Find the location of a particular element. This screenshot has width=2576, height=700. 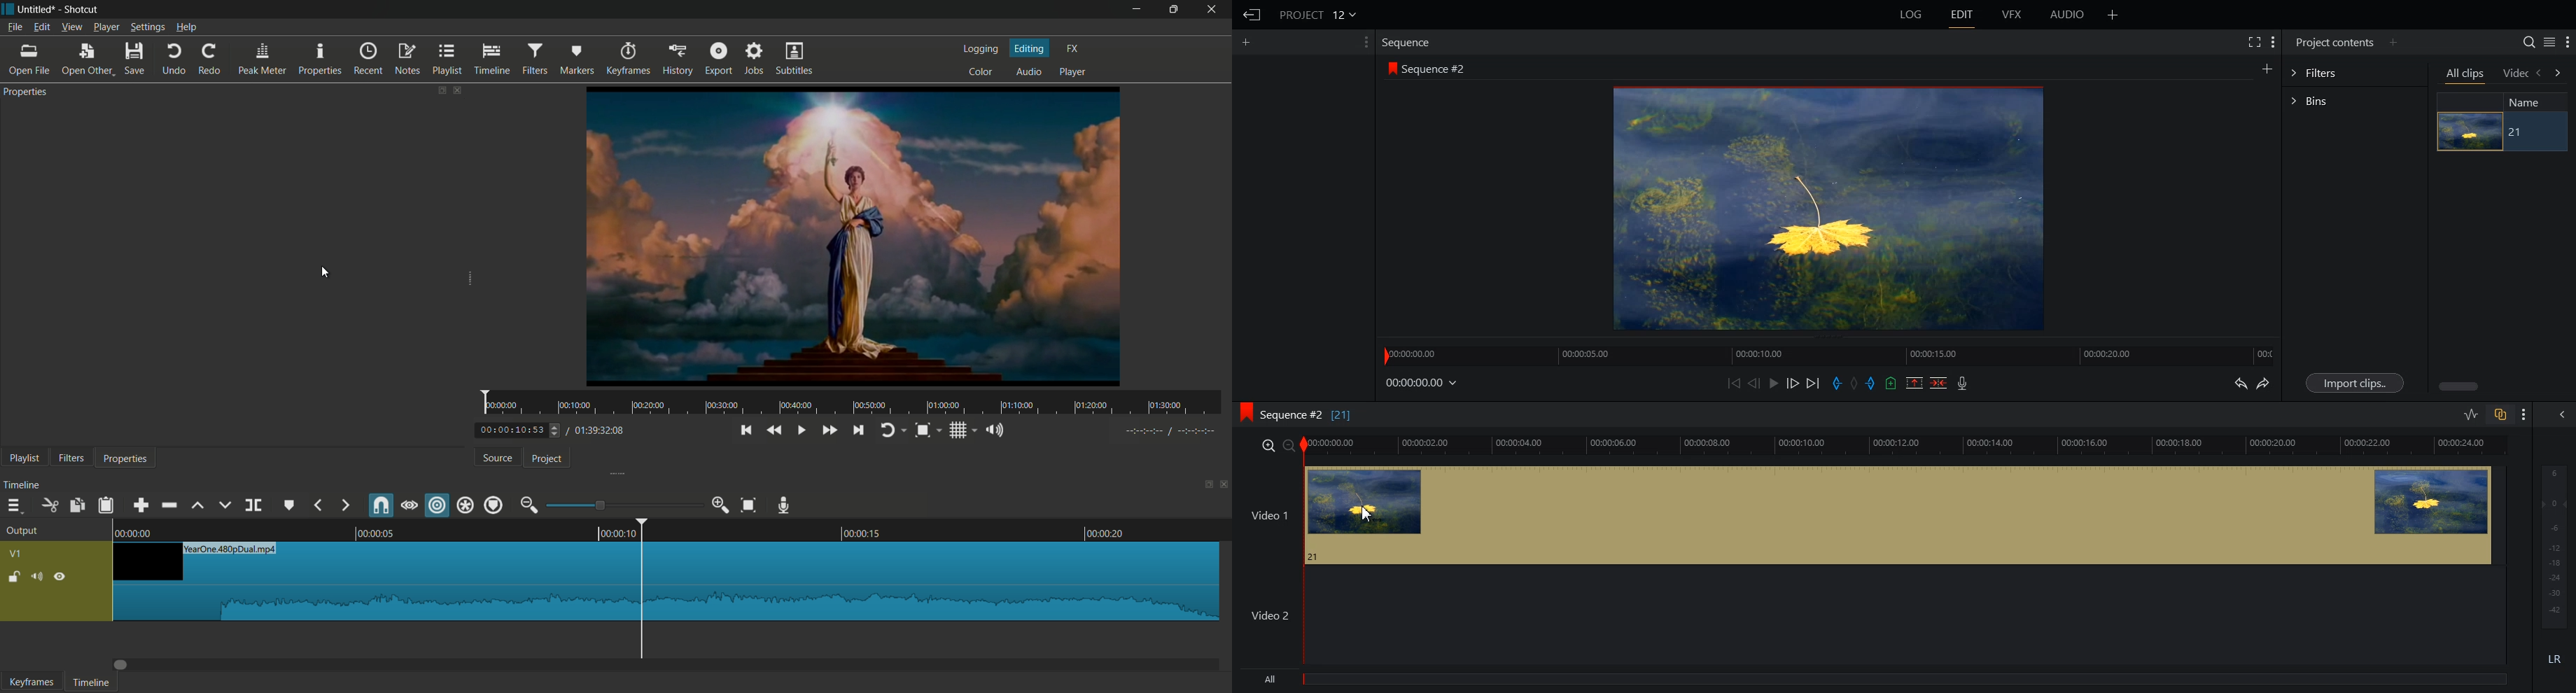

project name is located at coordinates (36, 10).